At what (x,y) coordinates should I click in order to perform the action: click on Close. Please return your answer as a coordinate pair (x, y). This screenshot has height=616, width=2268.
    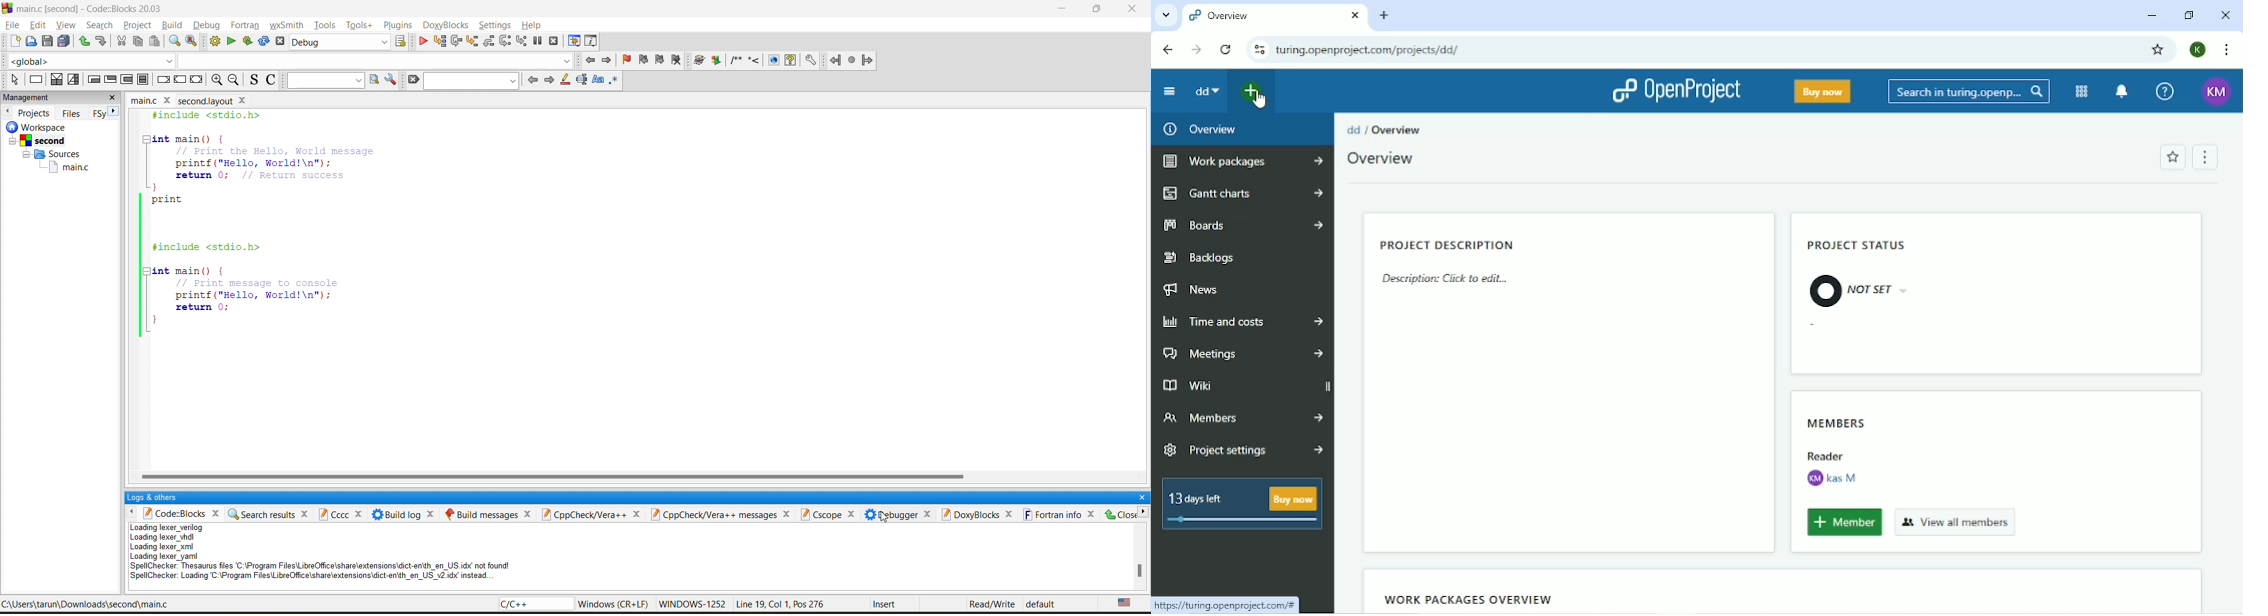
    Looking at the image, I should click on (1122, 514).